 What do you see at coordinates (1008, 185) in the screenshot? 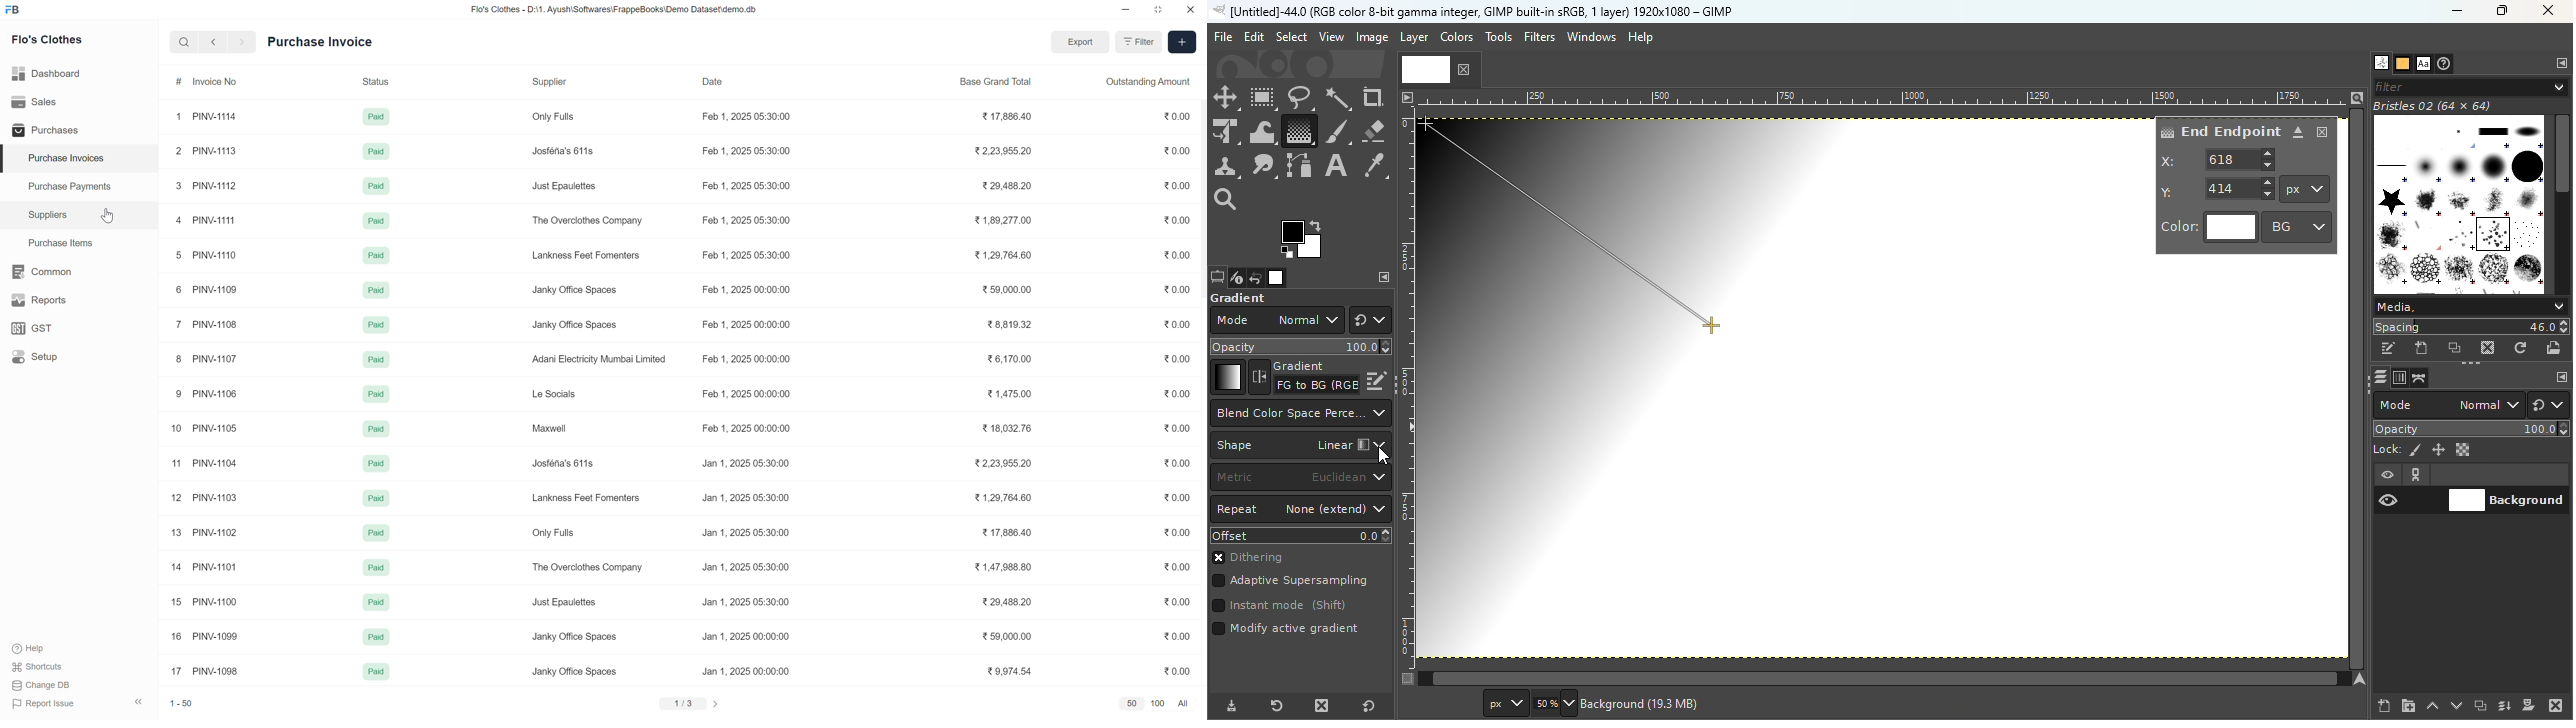
I see `29,488.20` at bounding box center [1008, 185].